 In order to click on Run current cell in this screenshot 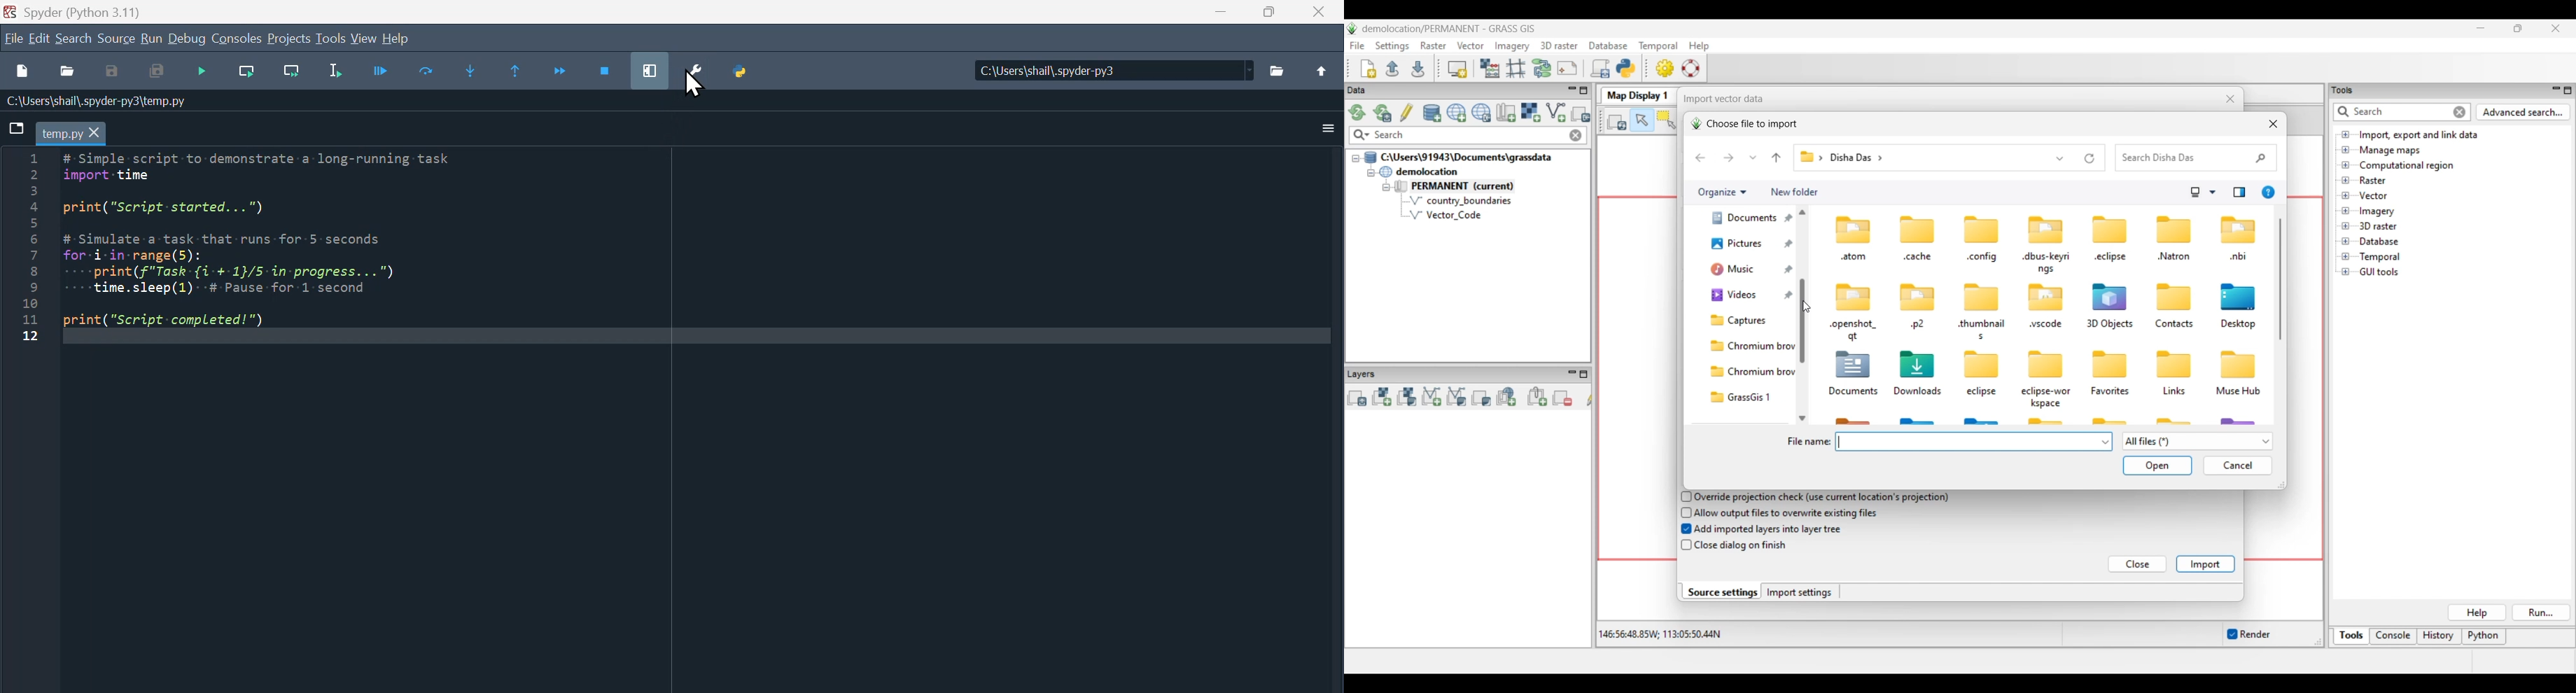, I will do `click(427, 71)`.